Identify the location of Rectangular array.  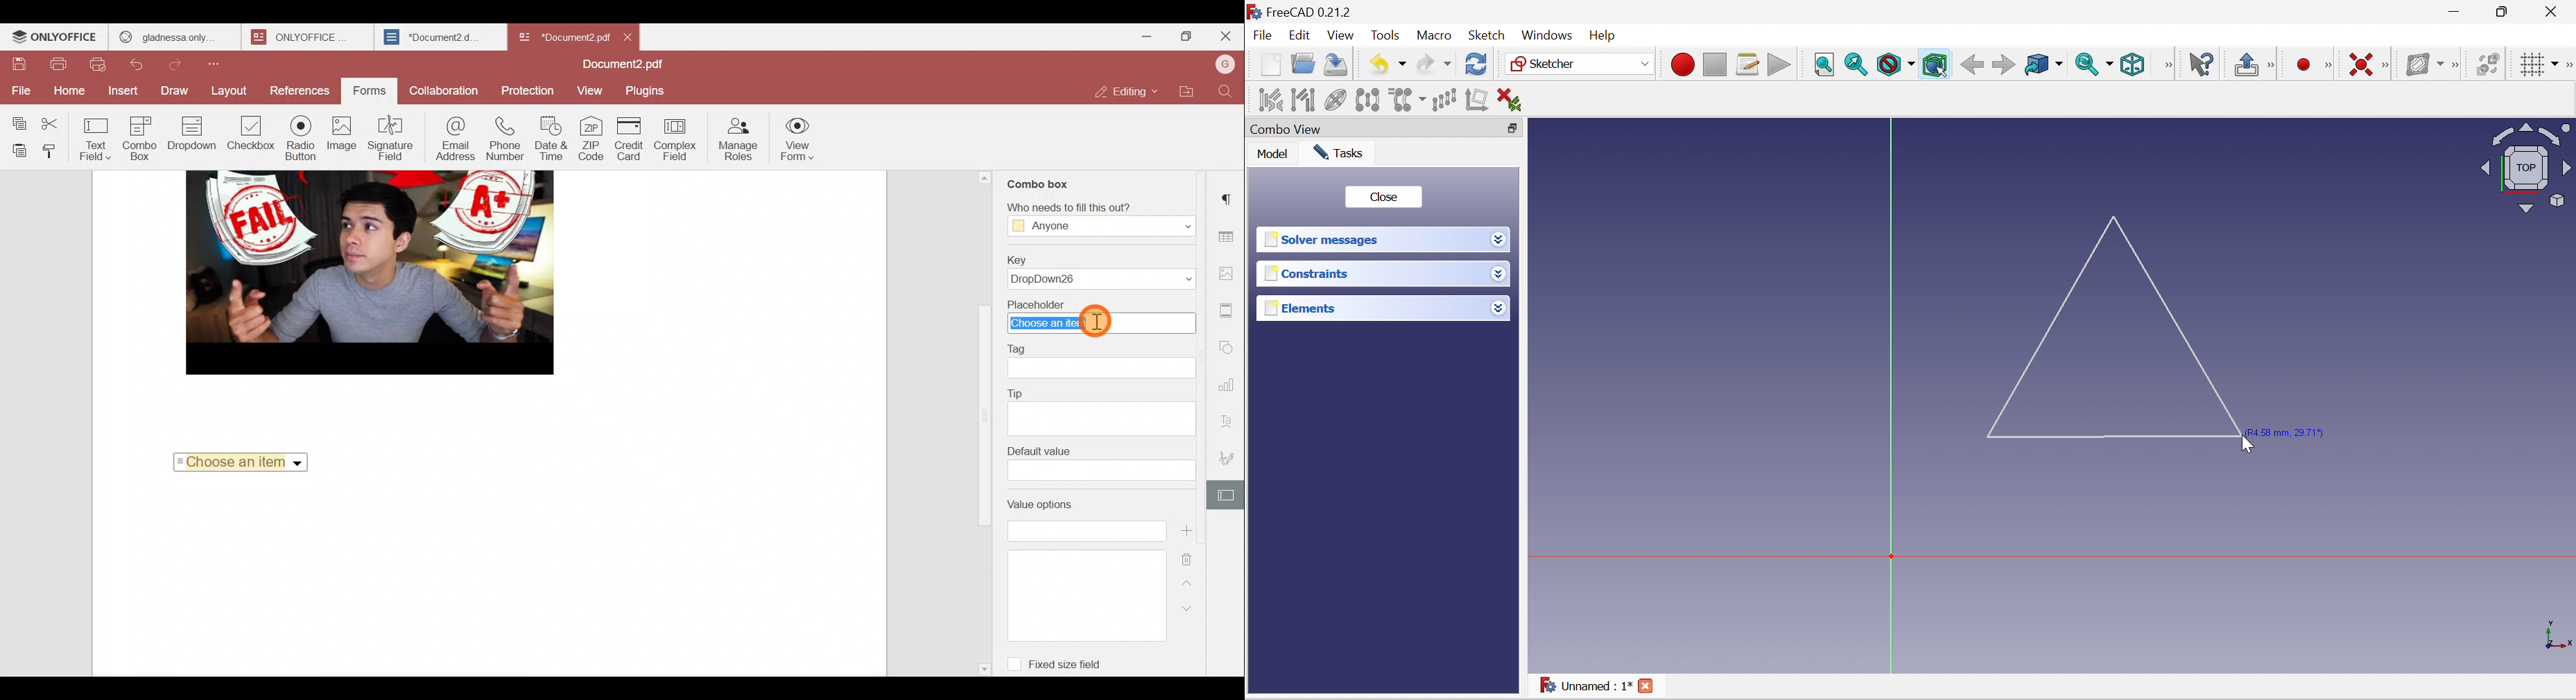
(1445, 100).